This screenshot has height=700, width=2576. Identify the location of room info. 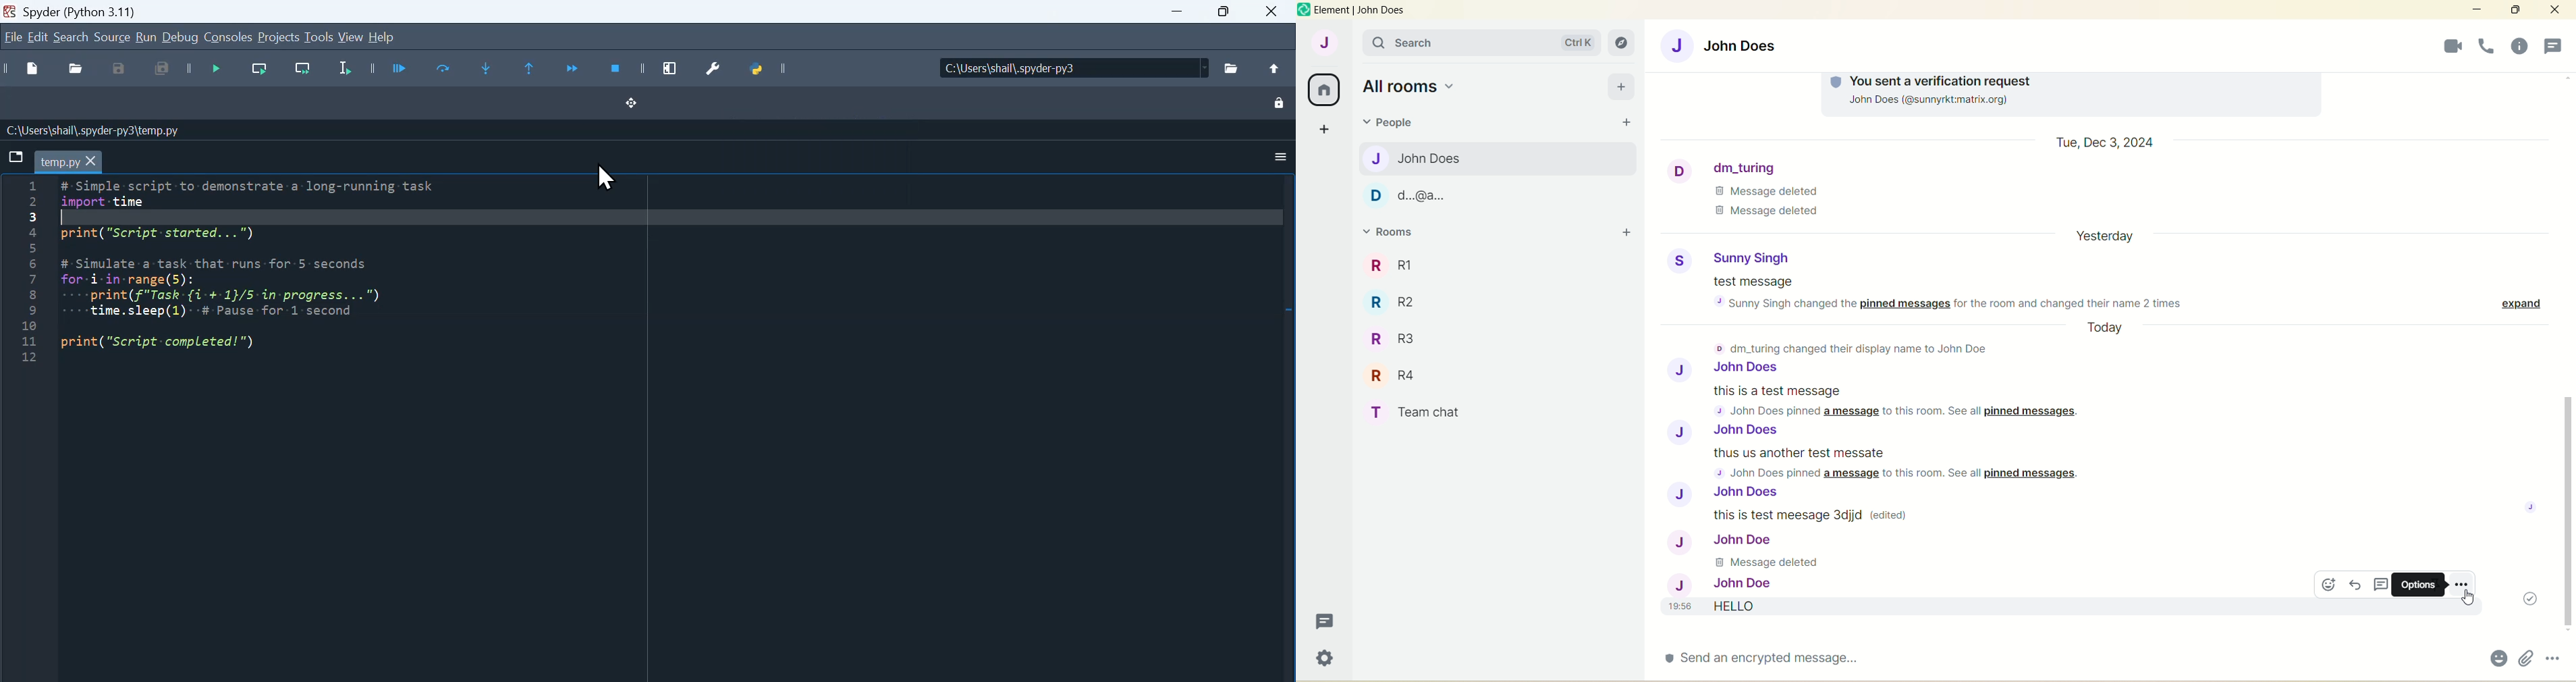
(2486, 46).